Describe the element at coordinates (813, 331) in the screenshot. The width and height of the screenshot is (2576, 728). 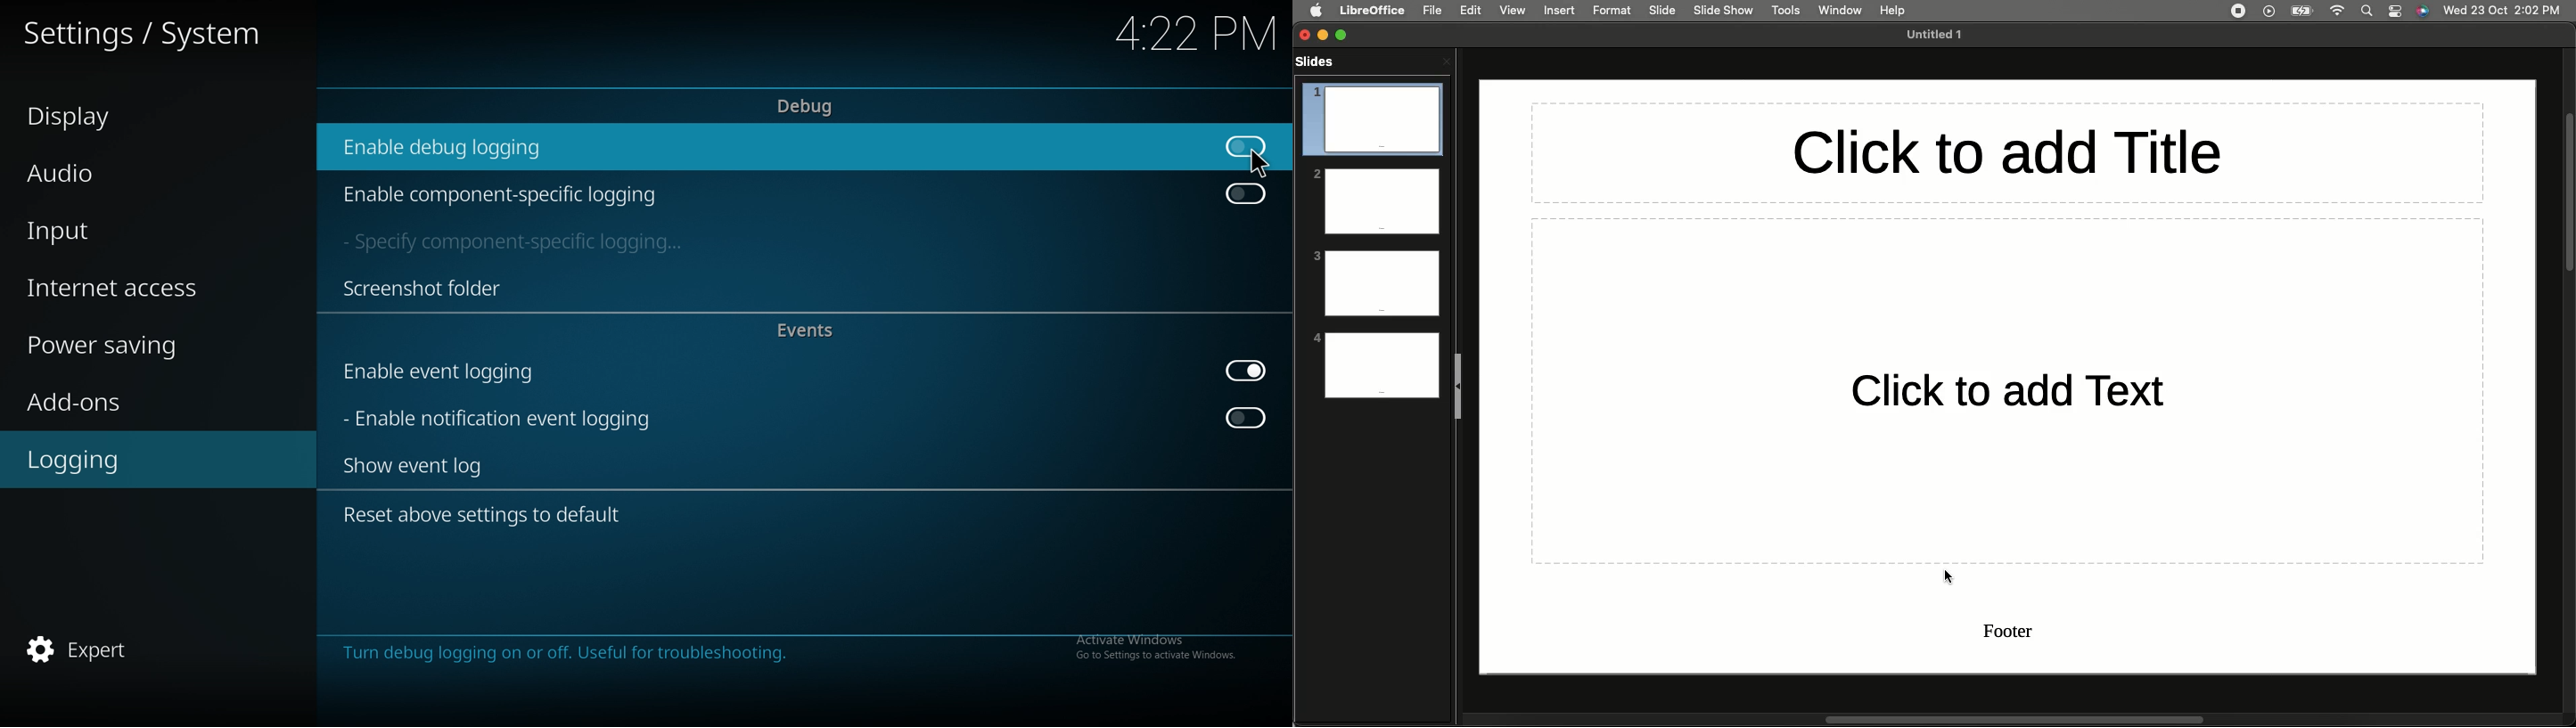
I see `events` at that location.